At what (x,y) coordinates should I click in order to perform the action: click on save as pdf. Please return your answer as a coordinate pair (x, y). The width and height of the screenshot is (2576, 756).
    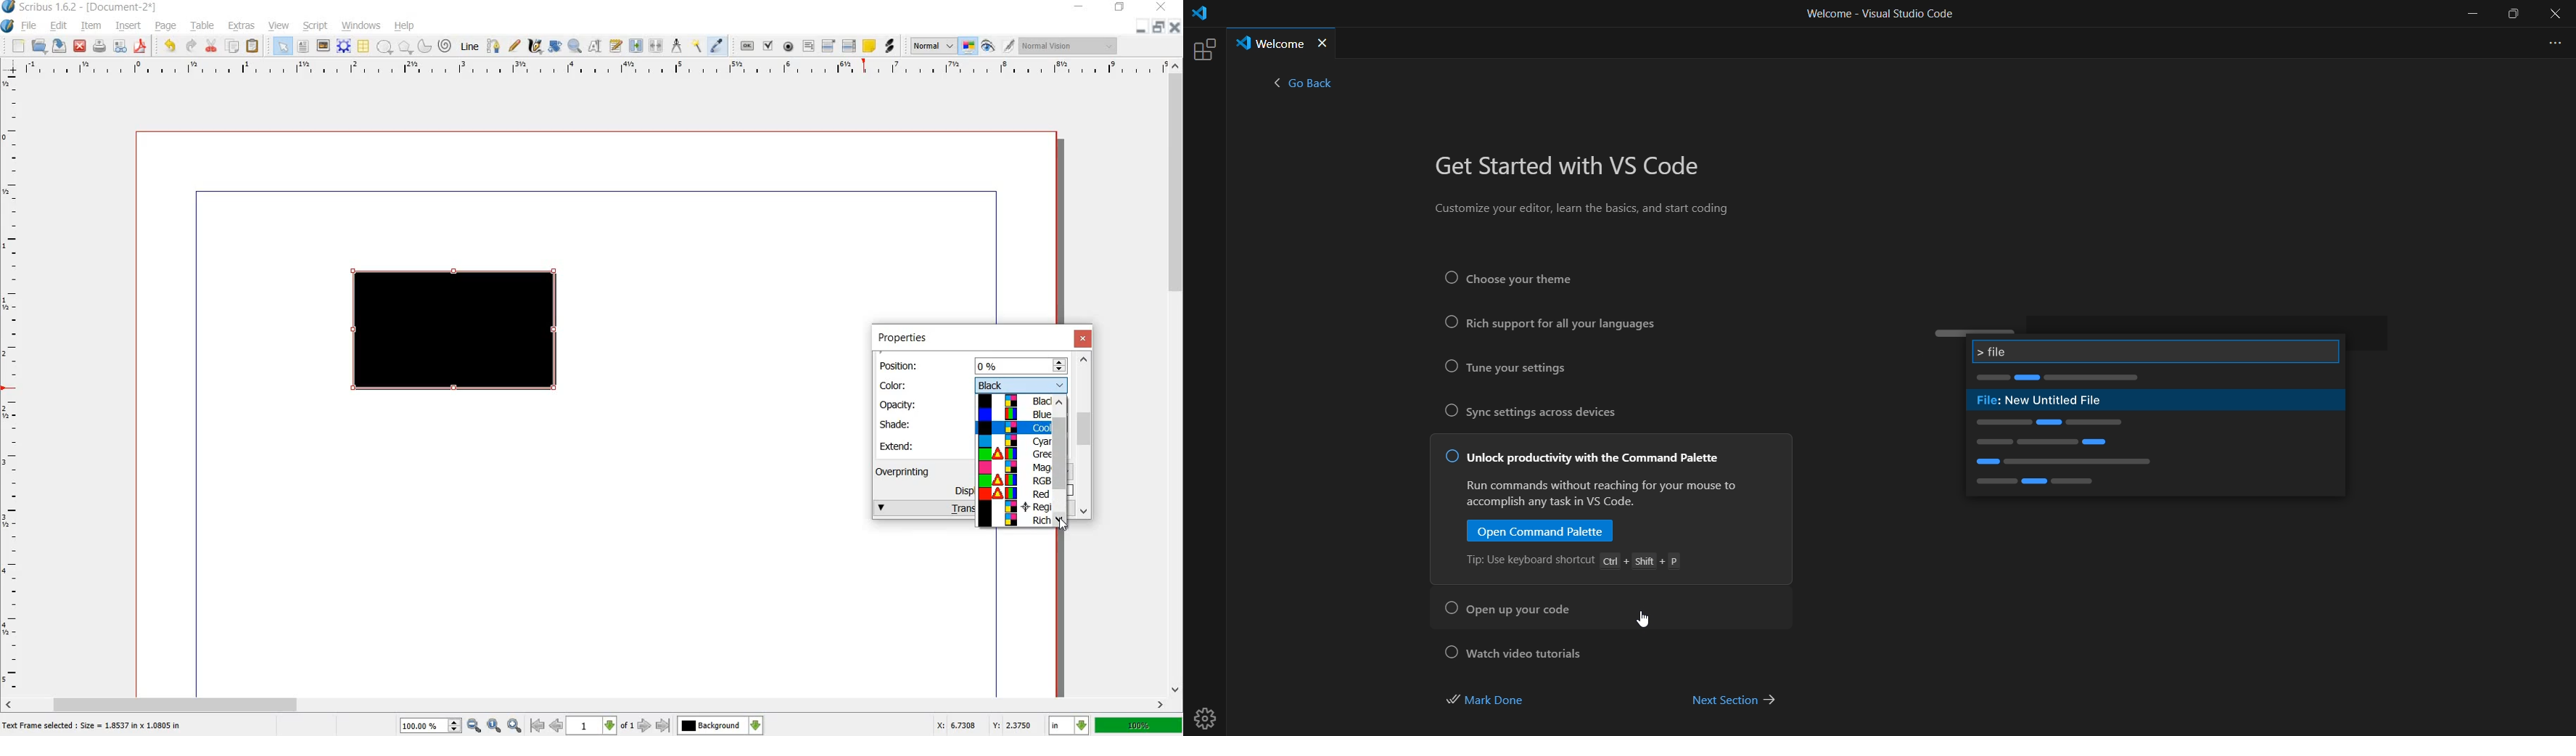
    Looking at the image, I should click on (140, 47).